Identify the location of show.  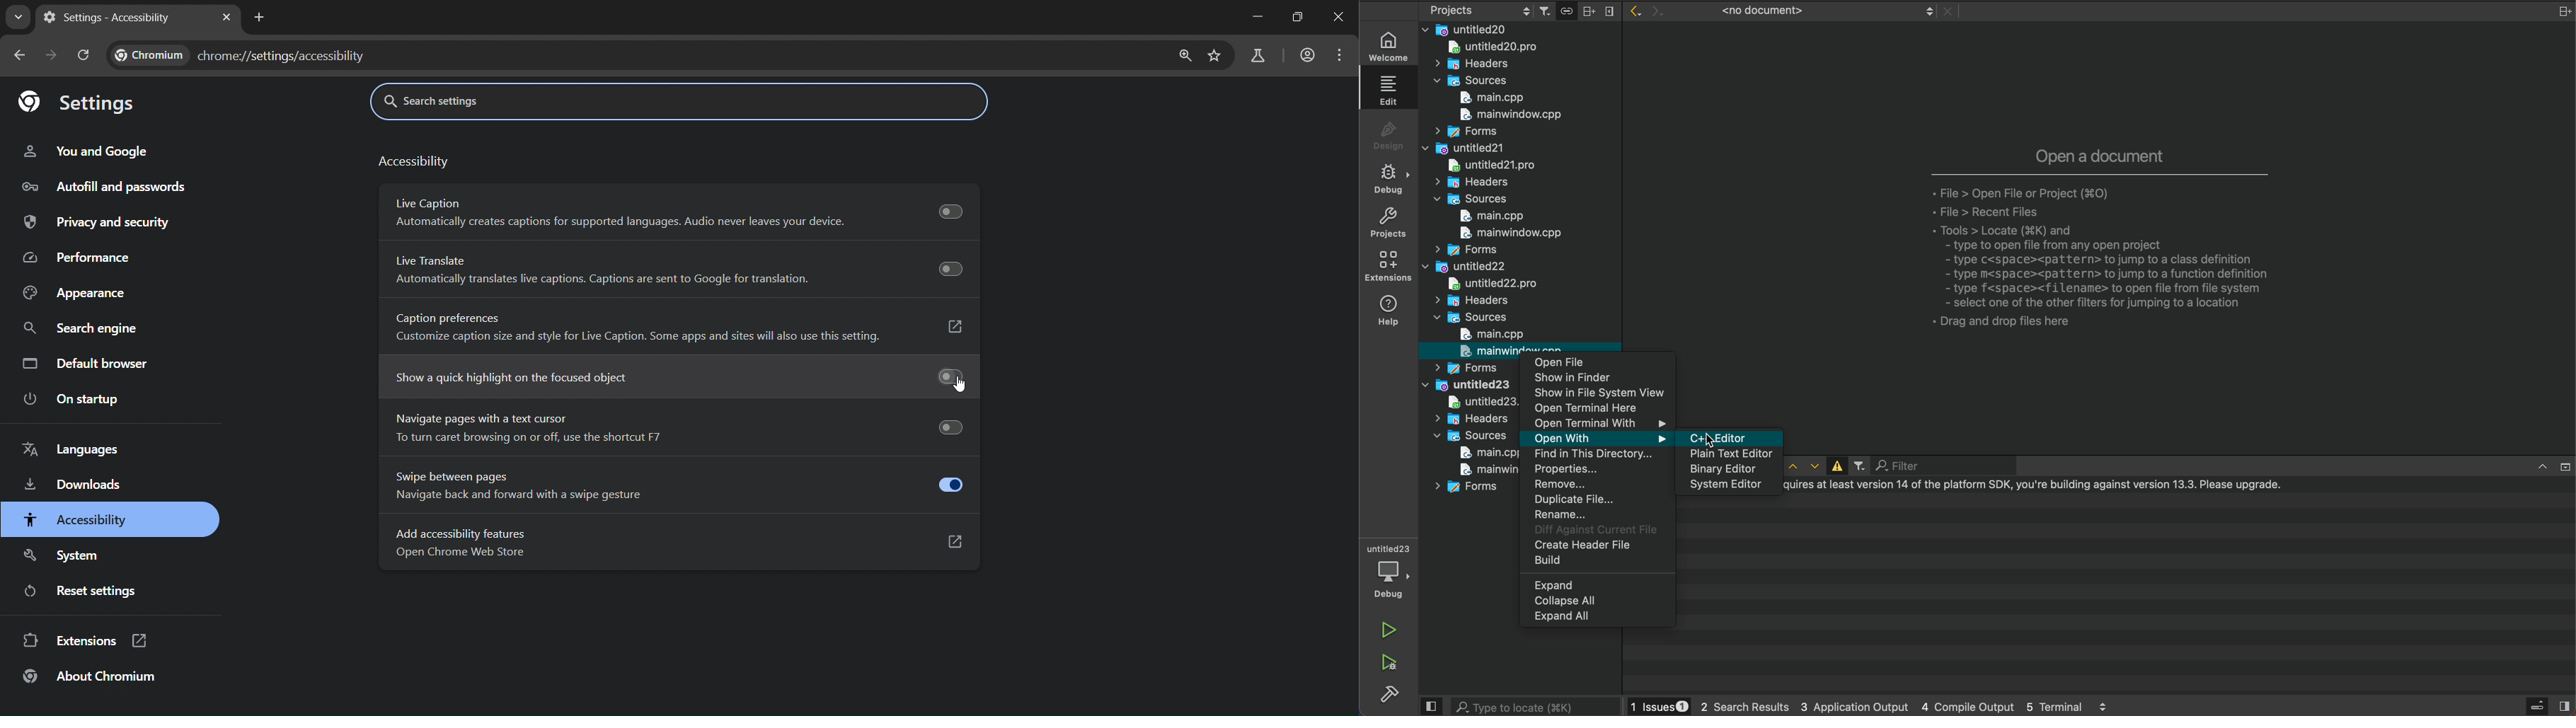
(1602, 378).